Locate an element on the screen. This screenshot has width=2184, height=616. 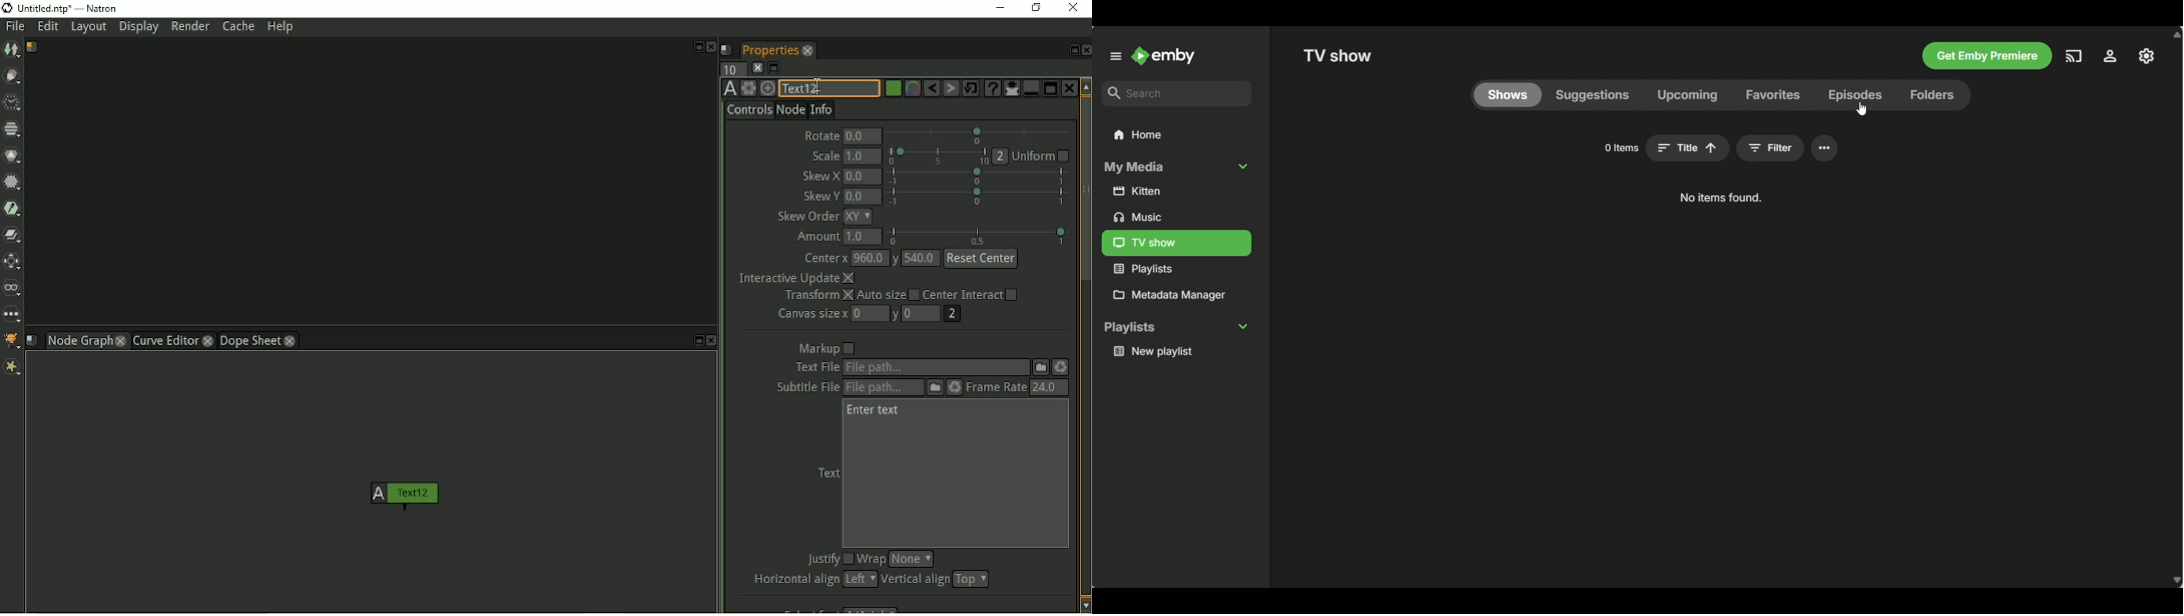
Episodes is located at coordinates (1854, 95).